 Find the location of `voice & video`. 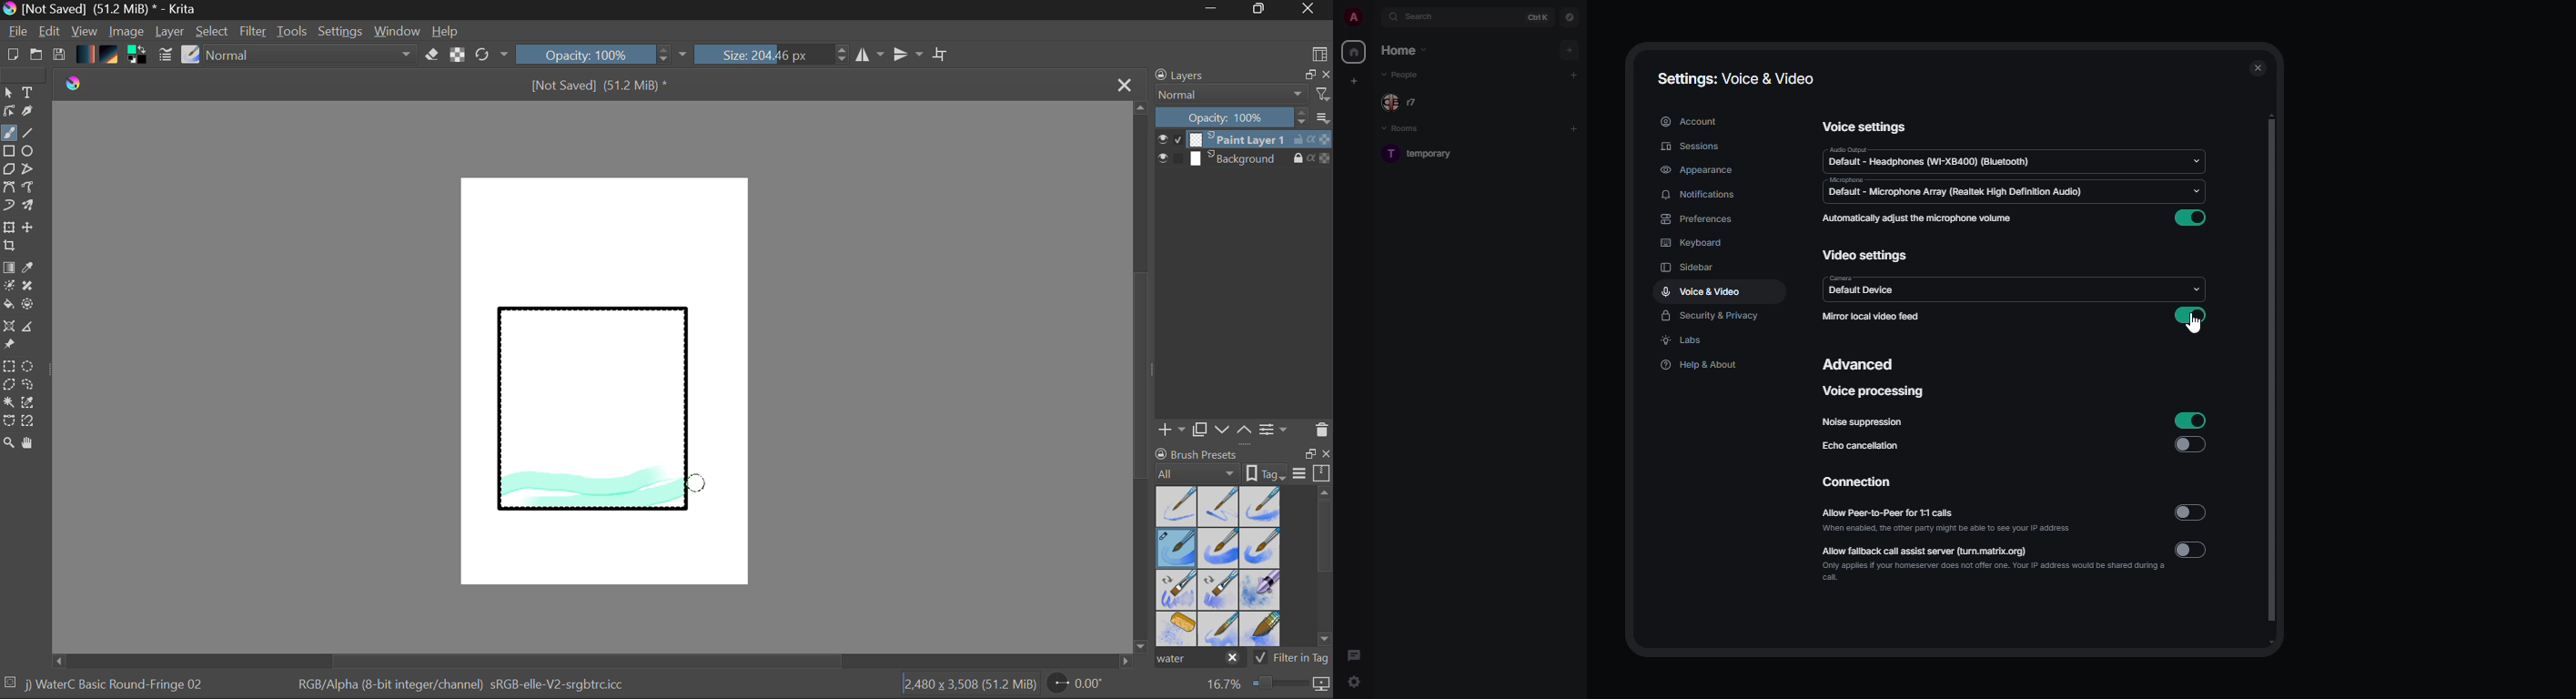

voice & video is located at coordinates (1702, 290).